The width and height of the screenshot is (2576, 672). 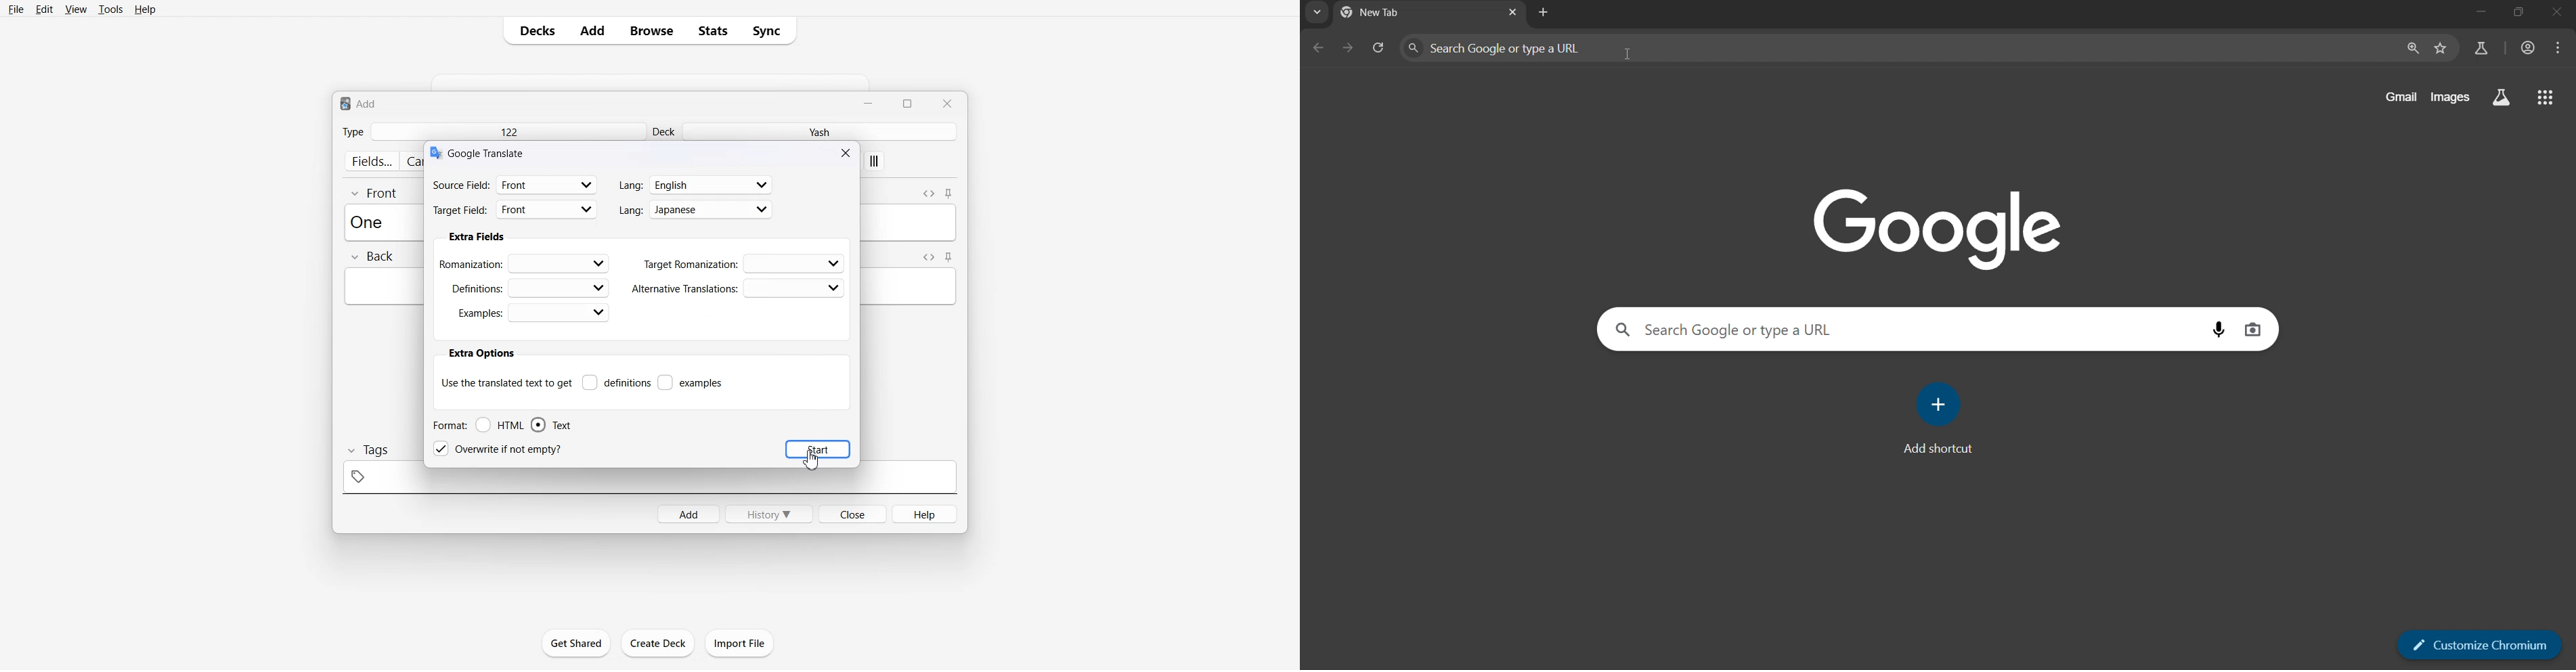 What do you see at coordinates (449, 425) in the screenshot?
I see `Format` at bounding box center [449, 425].